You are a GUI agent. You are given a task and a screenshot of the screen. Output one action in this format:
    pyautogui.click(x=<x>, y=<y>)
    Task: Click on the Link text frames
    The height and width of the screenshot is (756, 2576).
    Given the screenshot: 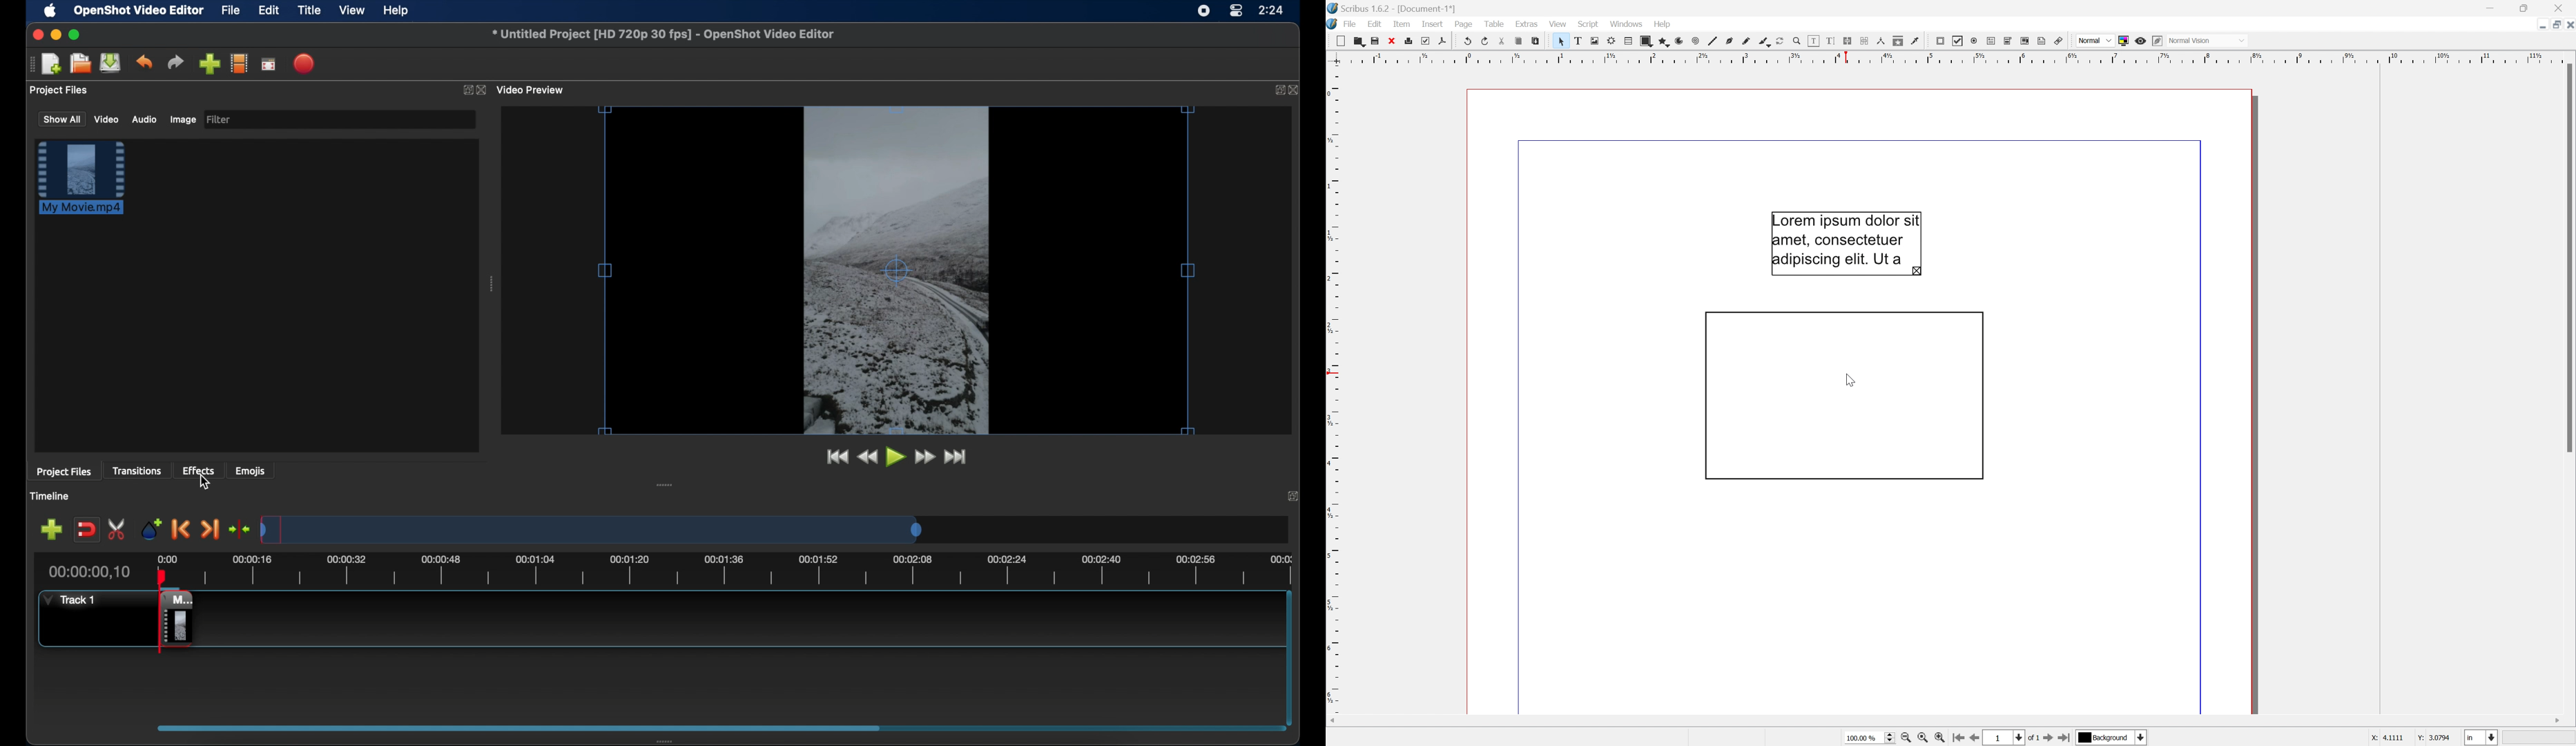 What is the action you would take?
    pyautogui.click(x=1847, y=40)
    